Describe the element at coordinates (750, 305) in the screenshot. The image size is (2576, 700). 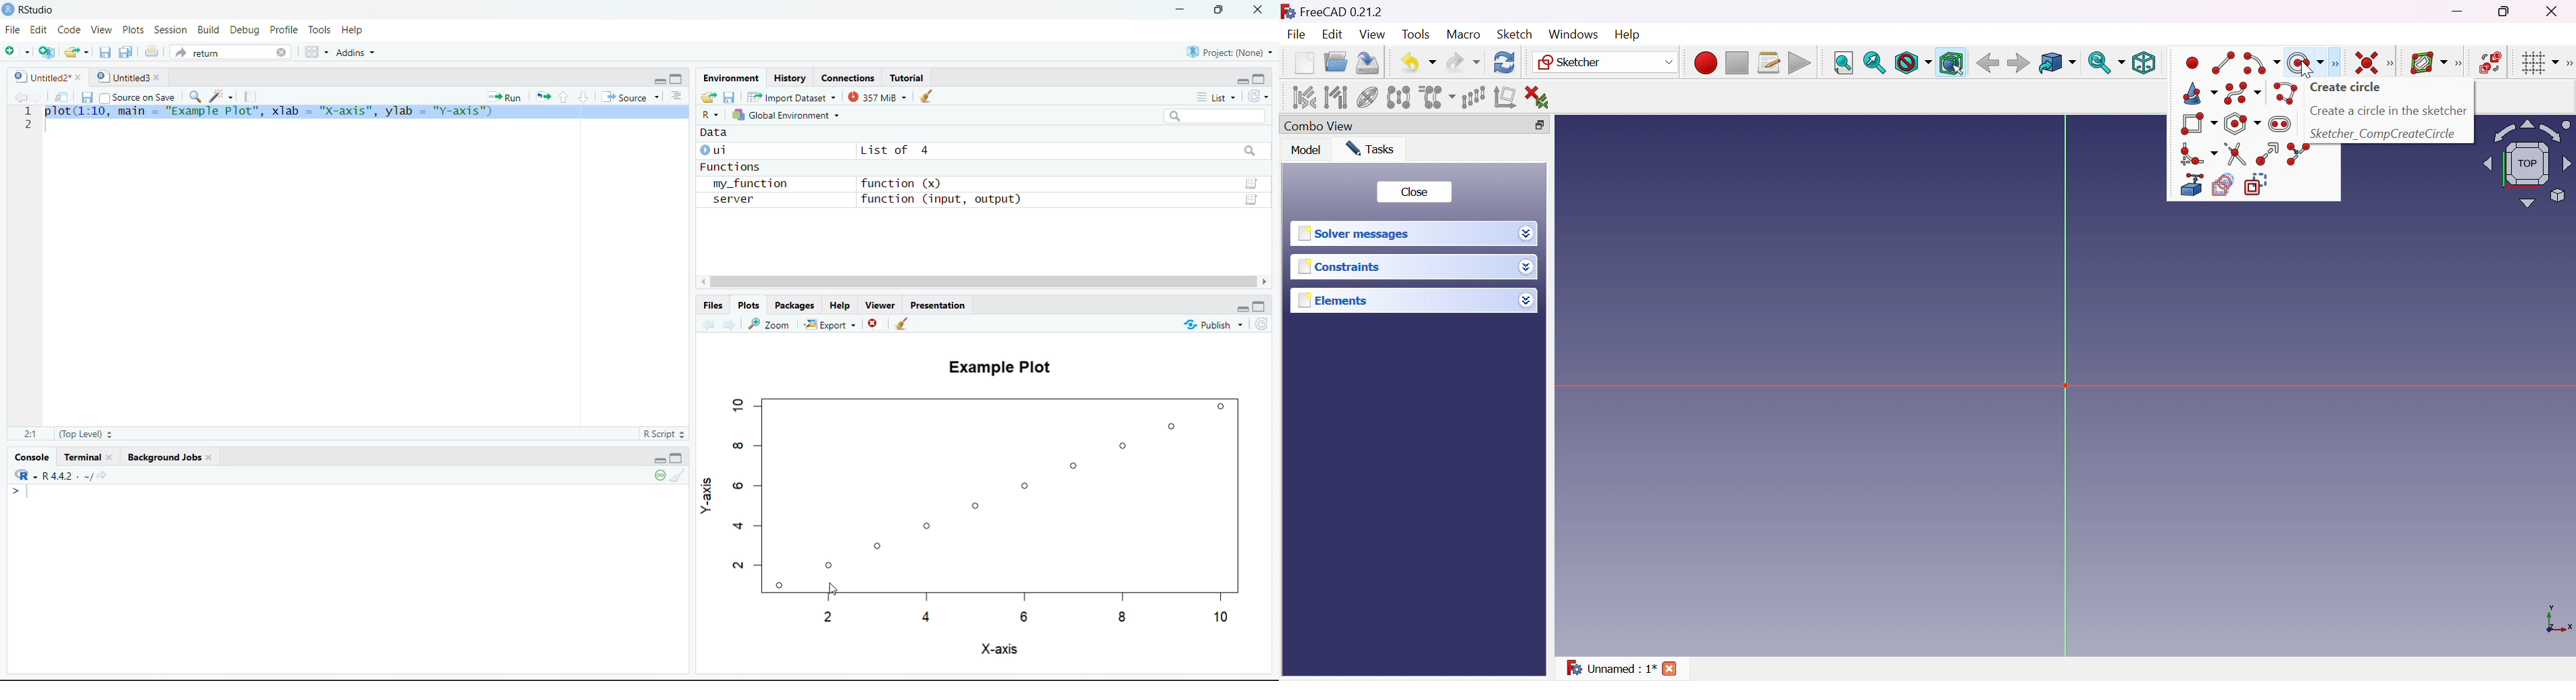
I see `Plots` at that location.